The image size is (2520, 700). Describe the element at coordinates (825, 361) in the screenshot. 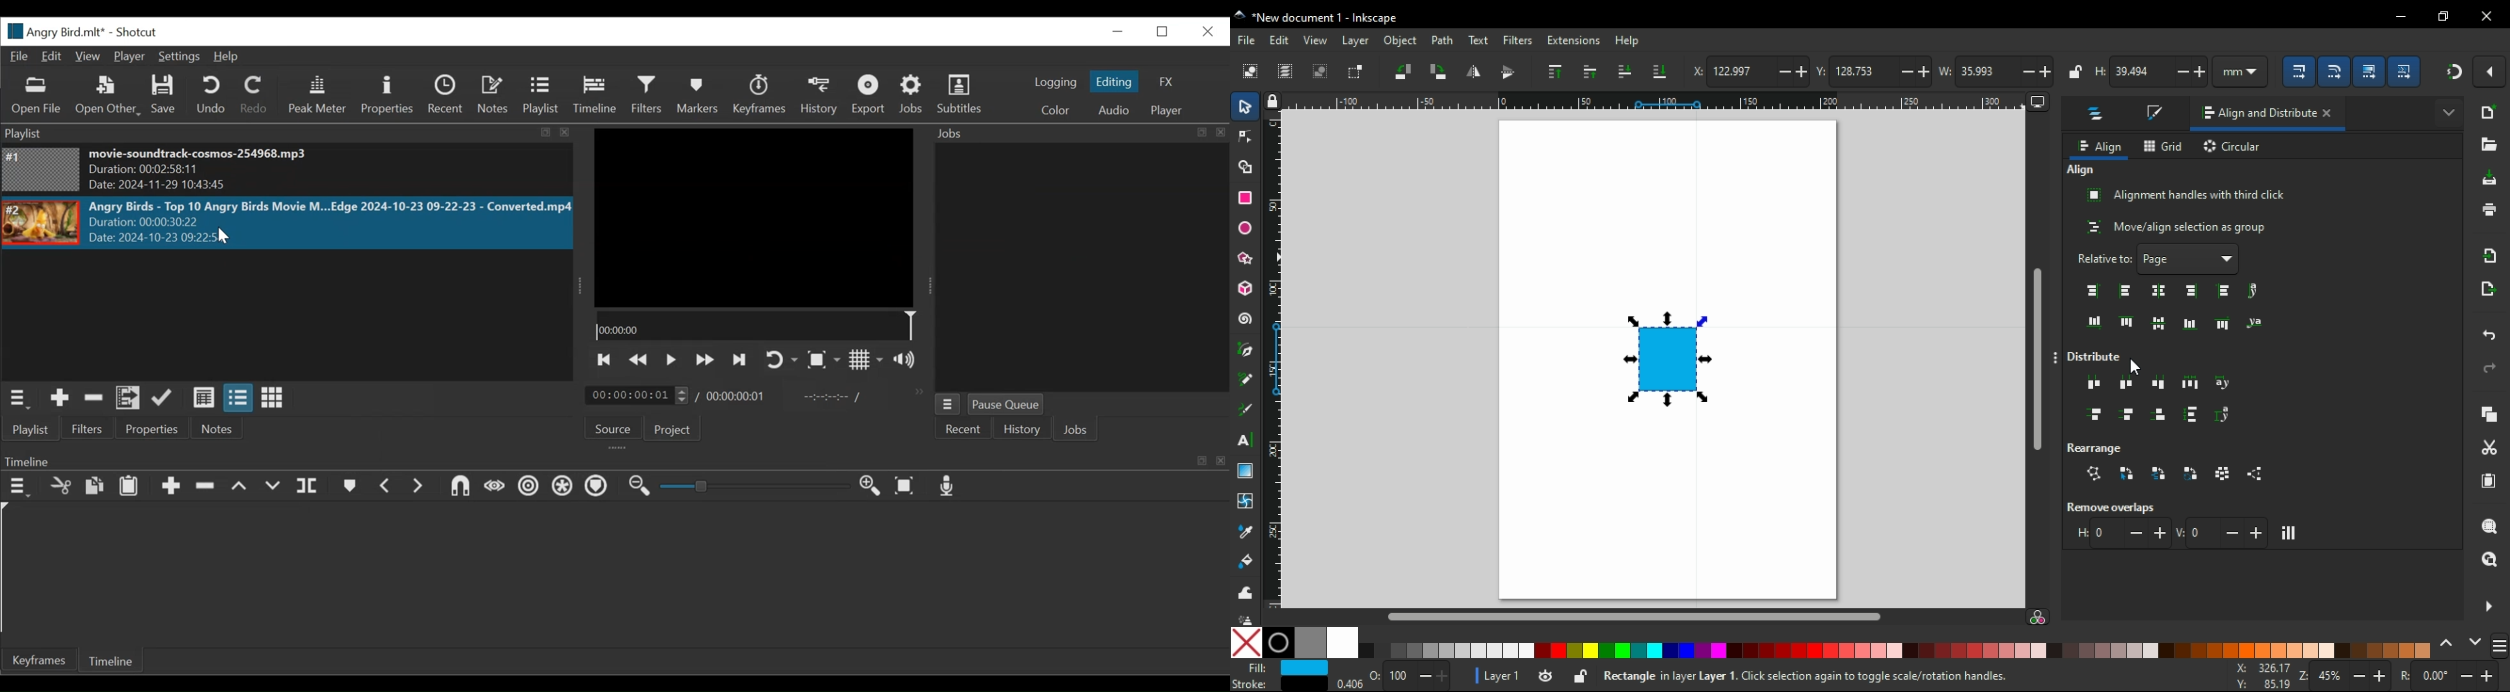

I see `Toggle Zoom` at that location.